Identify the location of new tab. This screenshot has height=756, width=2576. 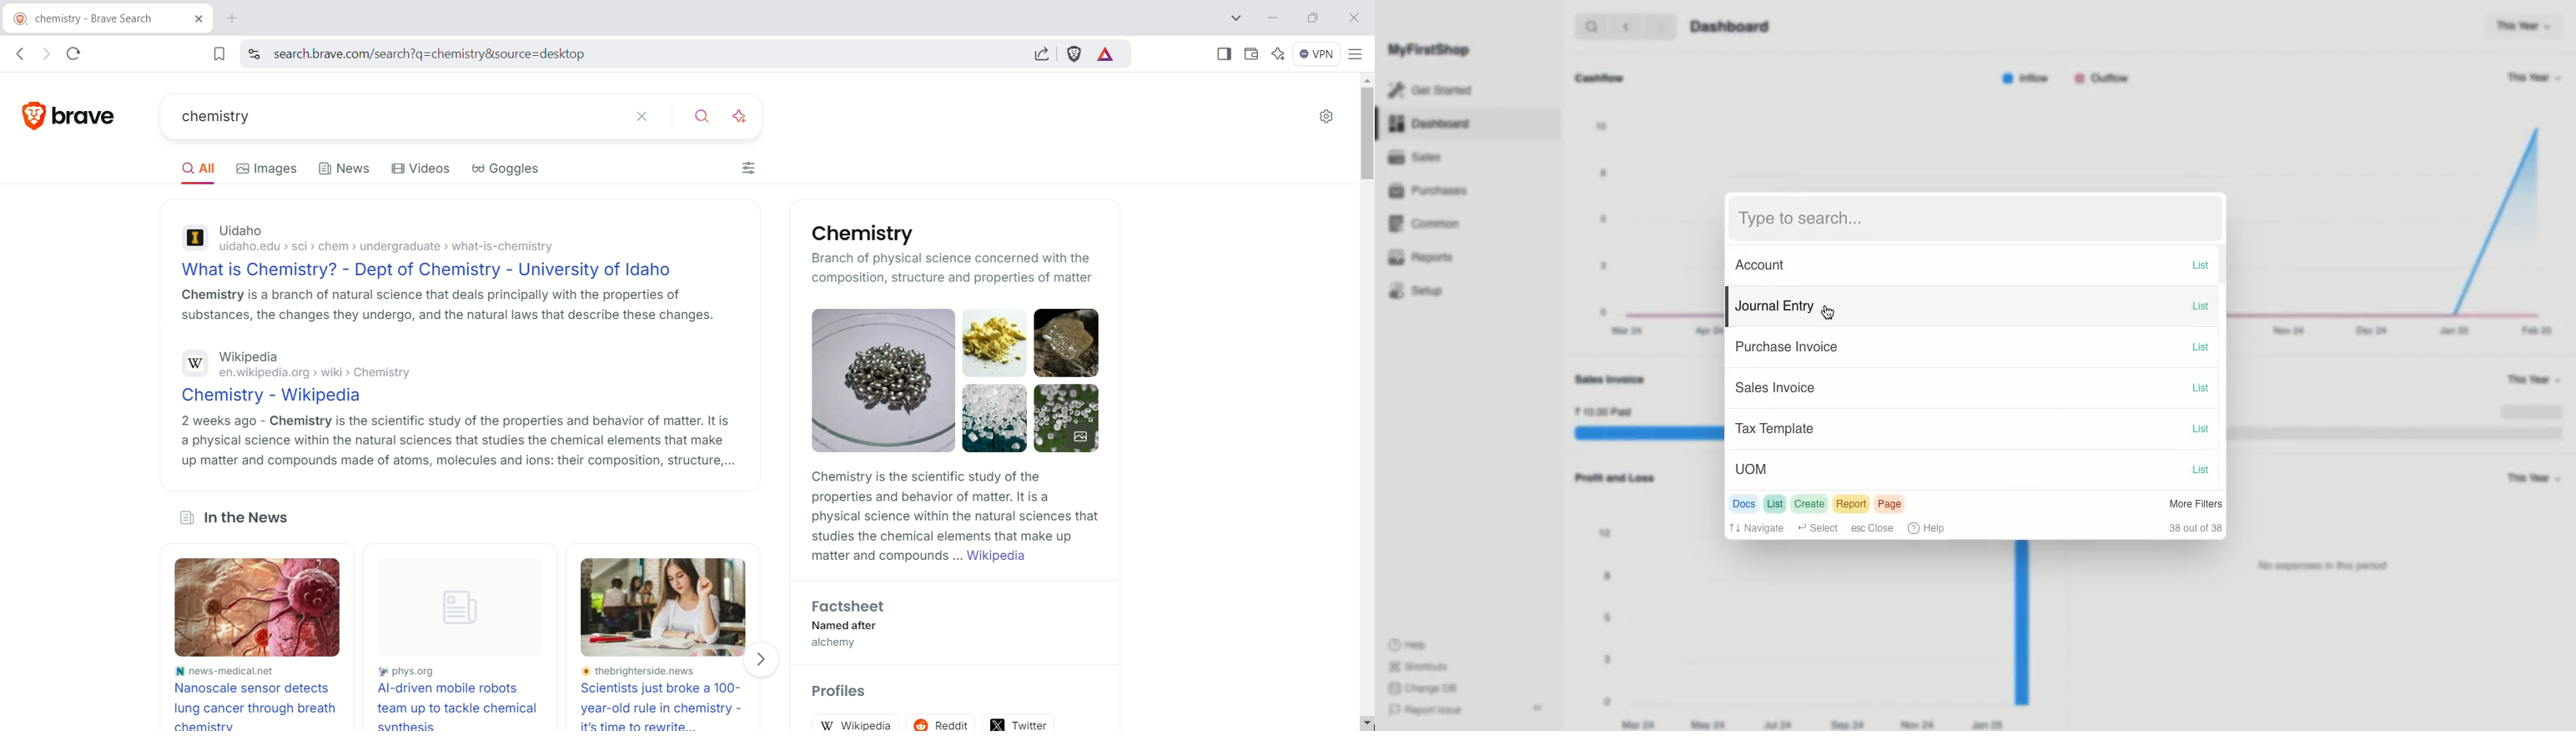
(234, 19).